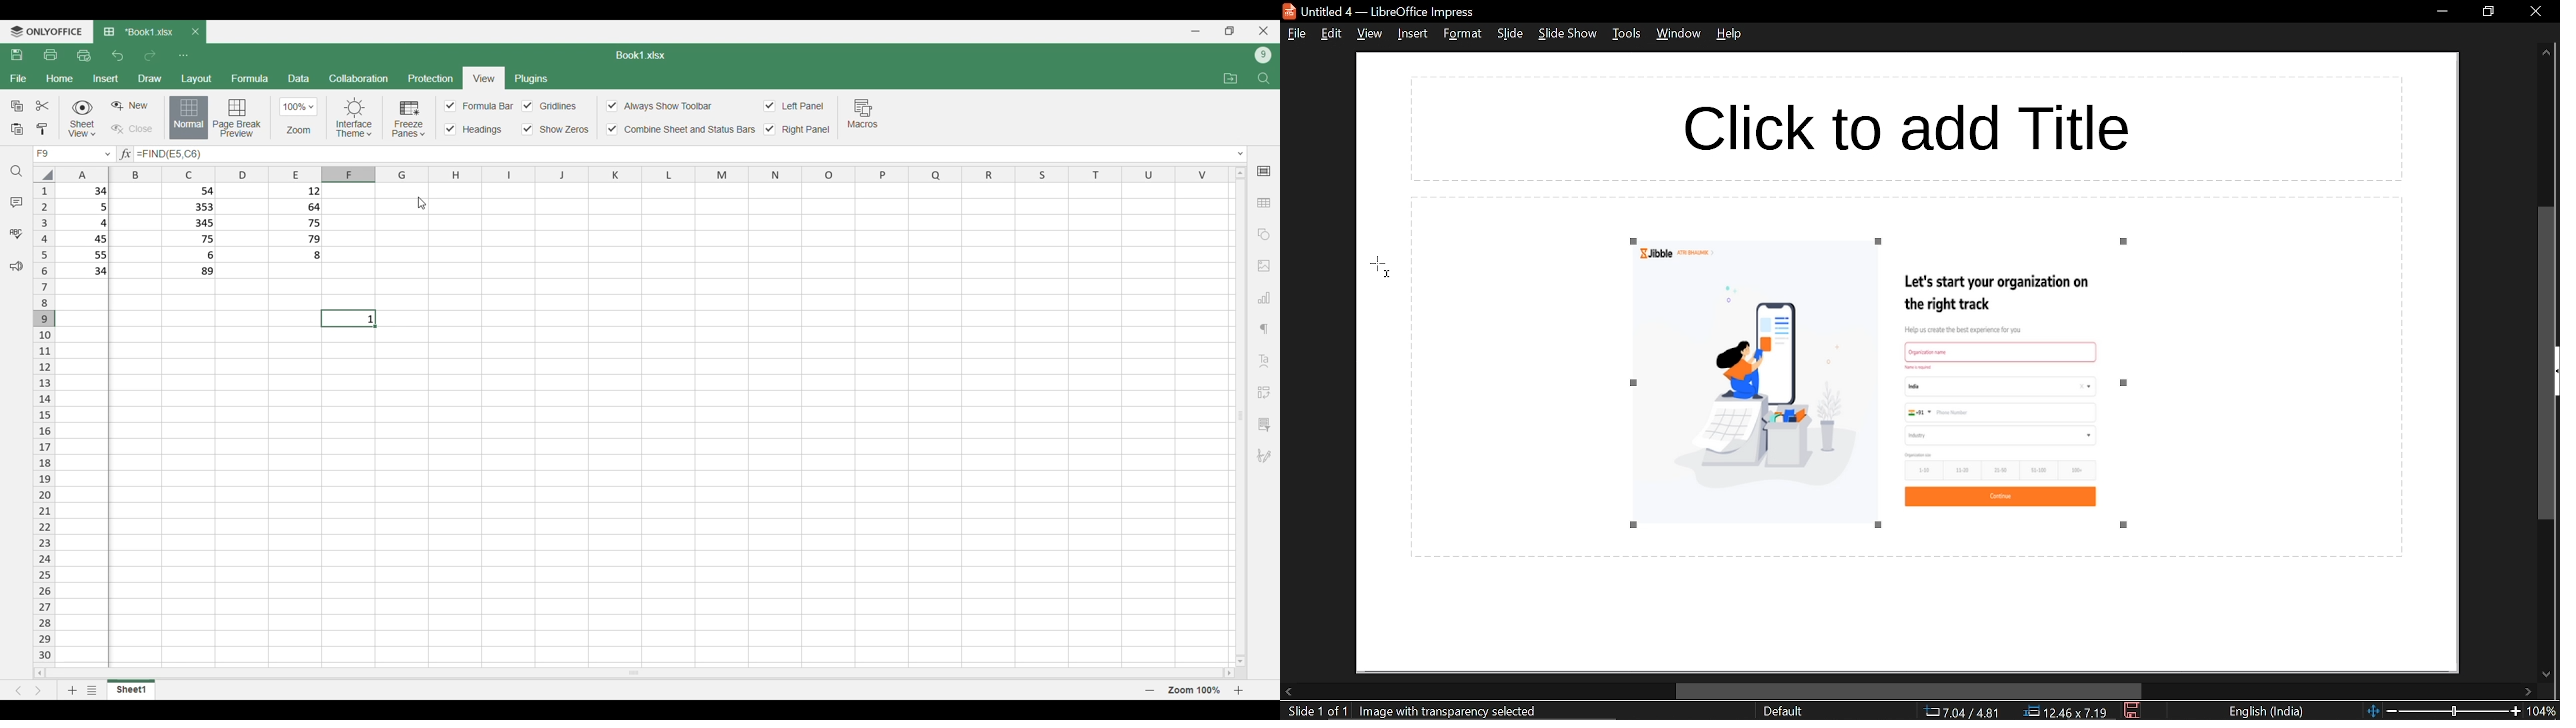 This screenshot has height=728, width=2576. Describe the element at coordinates (1264, 297) in the screenshot. I see `Add chart` at that location.